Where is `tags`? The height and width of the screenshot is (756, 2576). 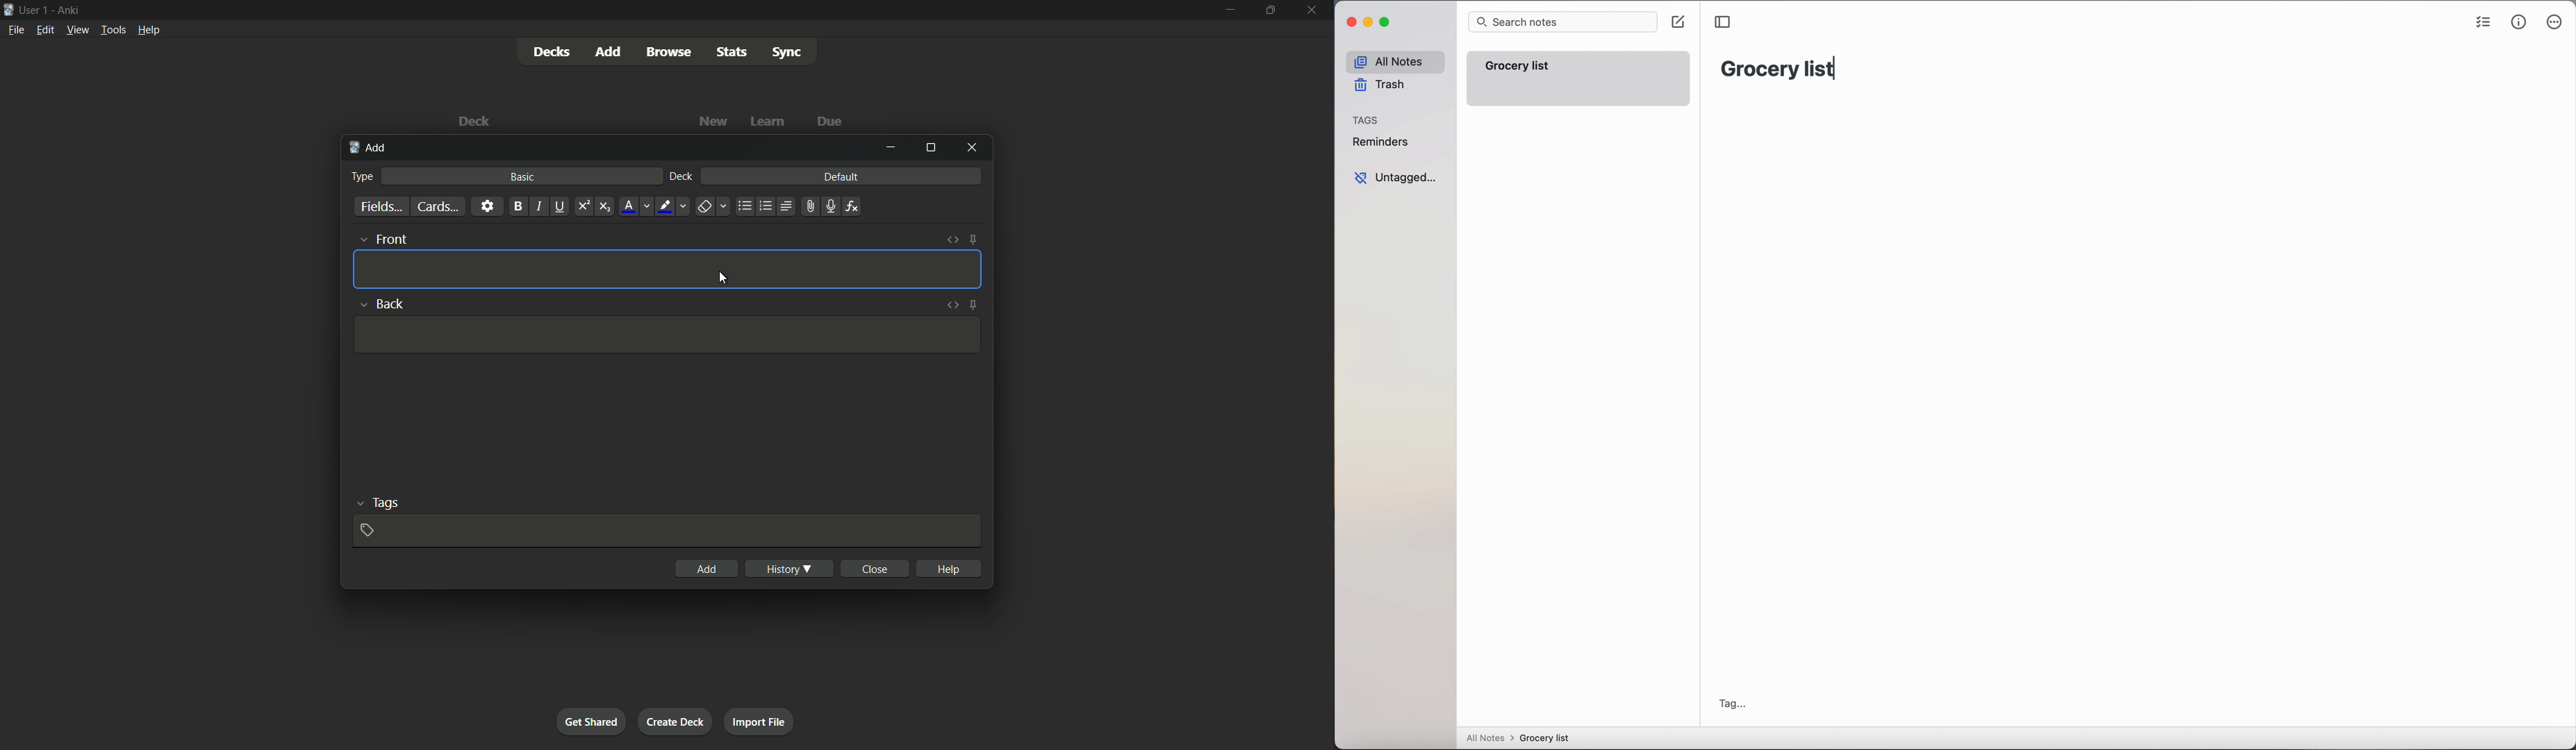 tags is located at coordinates (1366, 121).